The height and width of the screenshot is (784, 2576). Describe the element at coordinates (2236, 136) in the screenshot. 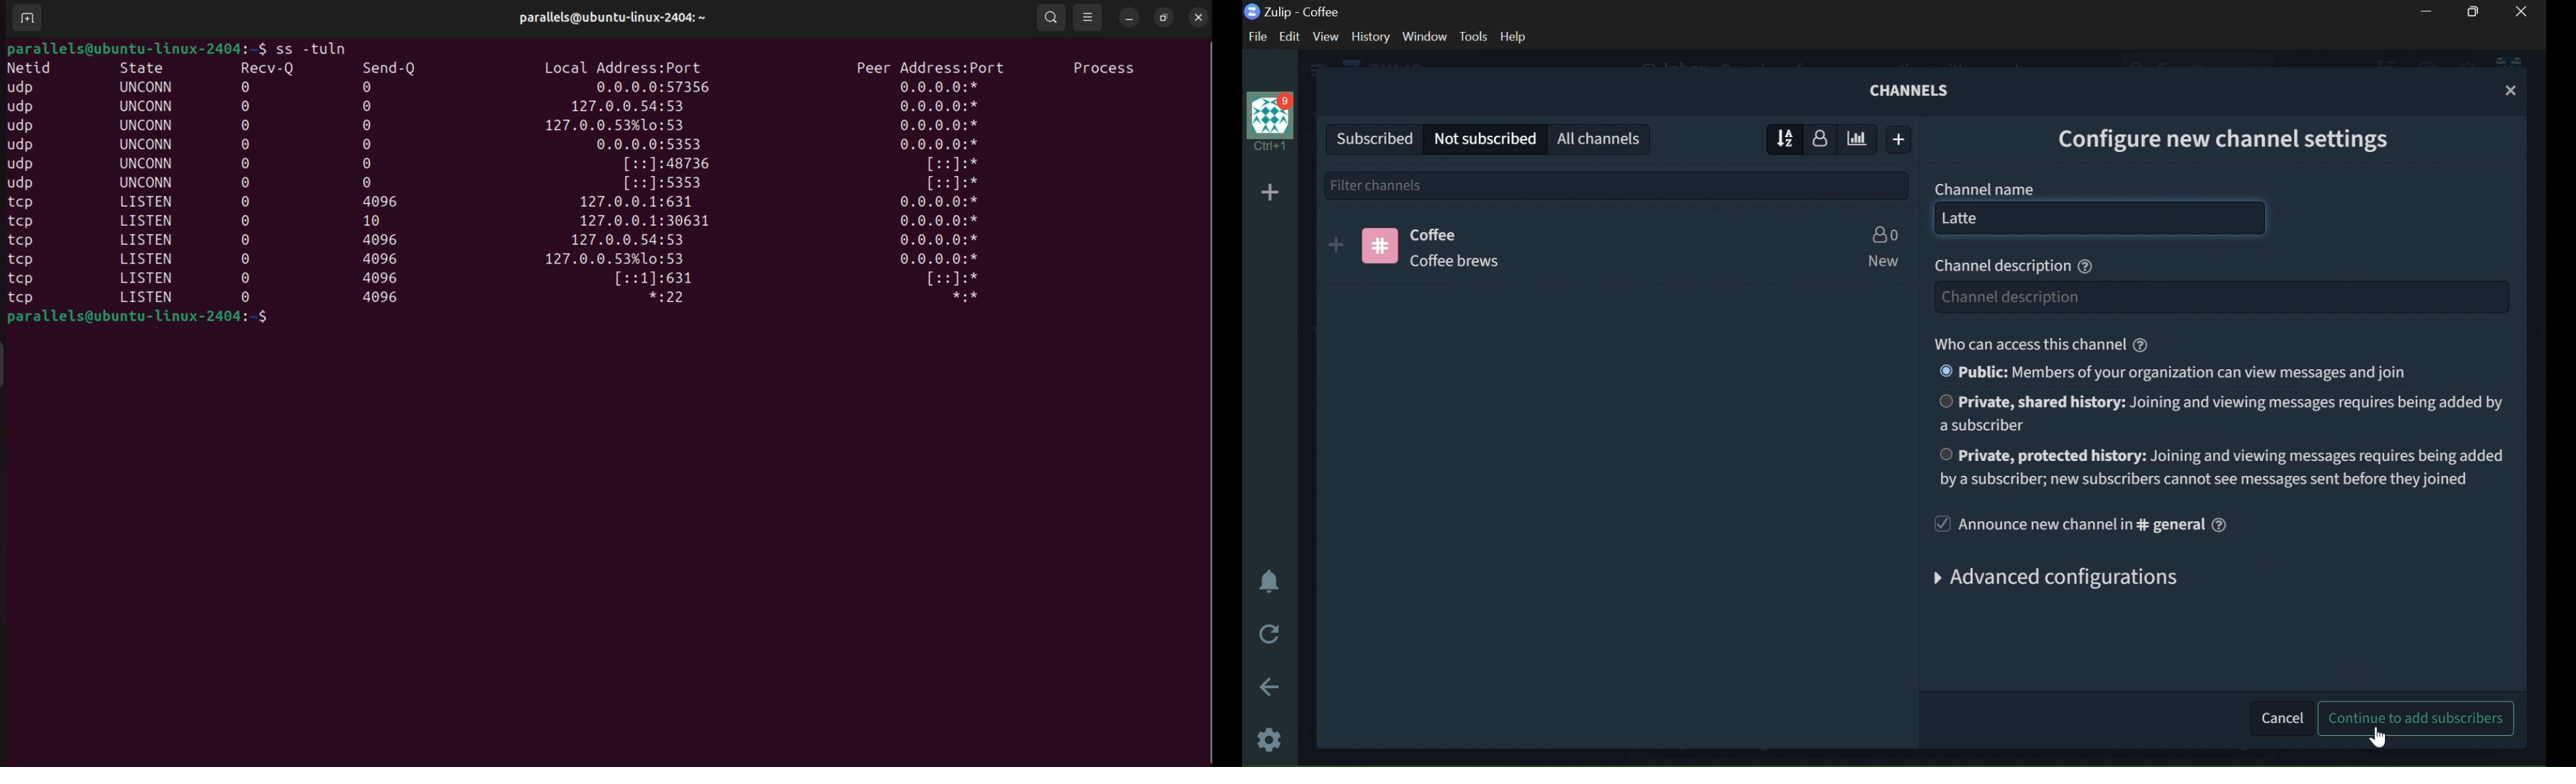

I see `CONFIGURE NEW CHANNEL SETTINGS` at that location.